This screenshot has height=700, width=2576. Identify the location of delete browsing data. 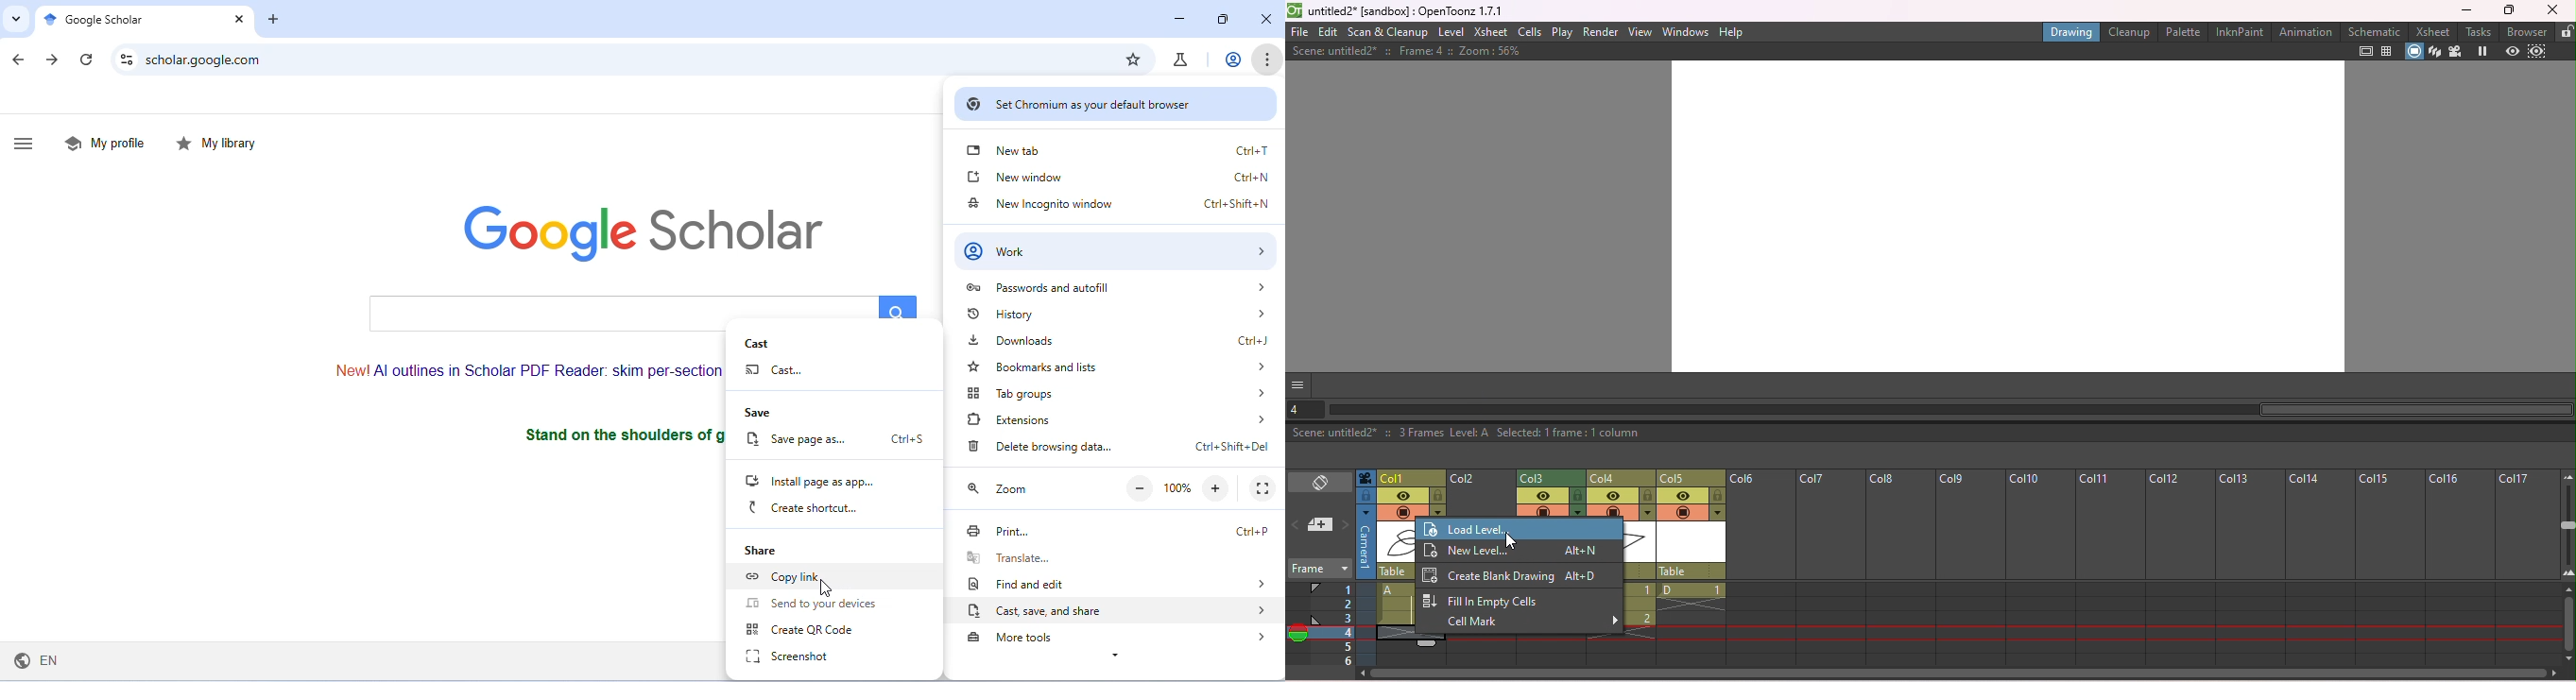
(1120, 447).